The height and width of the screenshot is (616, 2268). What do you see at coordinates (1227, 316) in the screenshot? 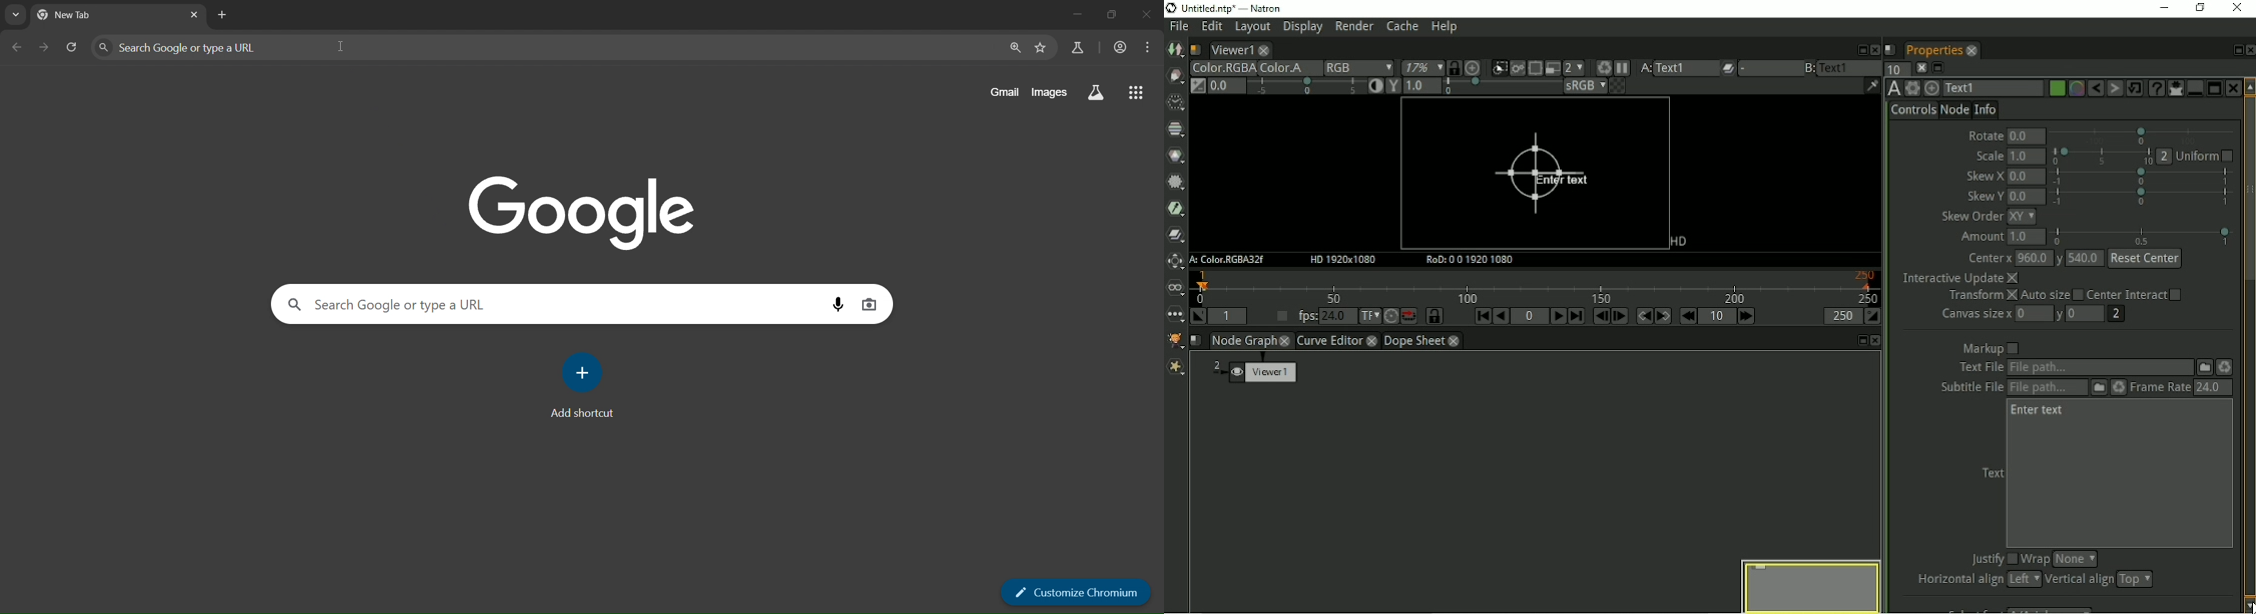
I see `Playback in point` at bounding box center [1227, 316].